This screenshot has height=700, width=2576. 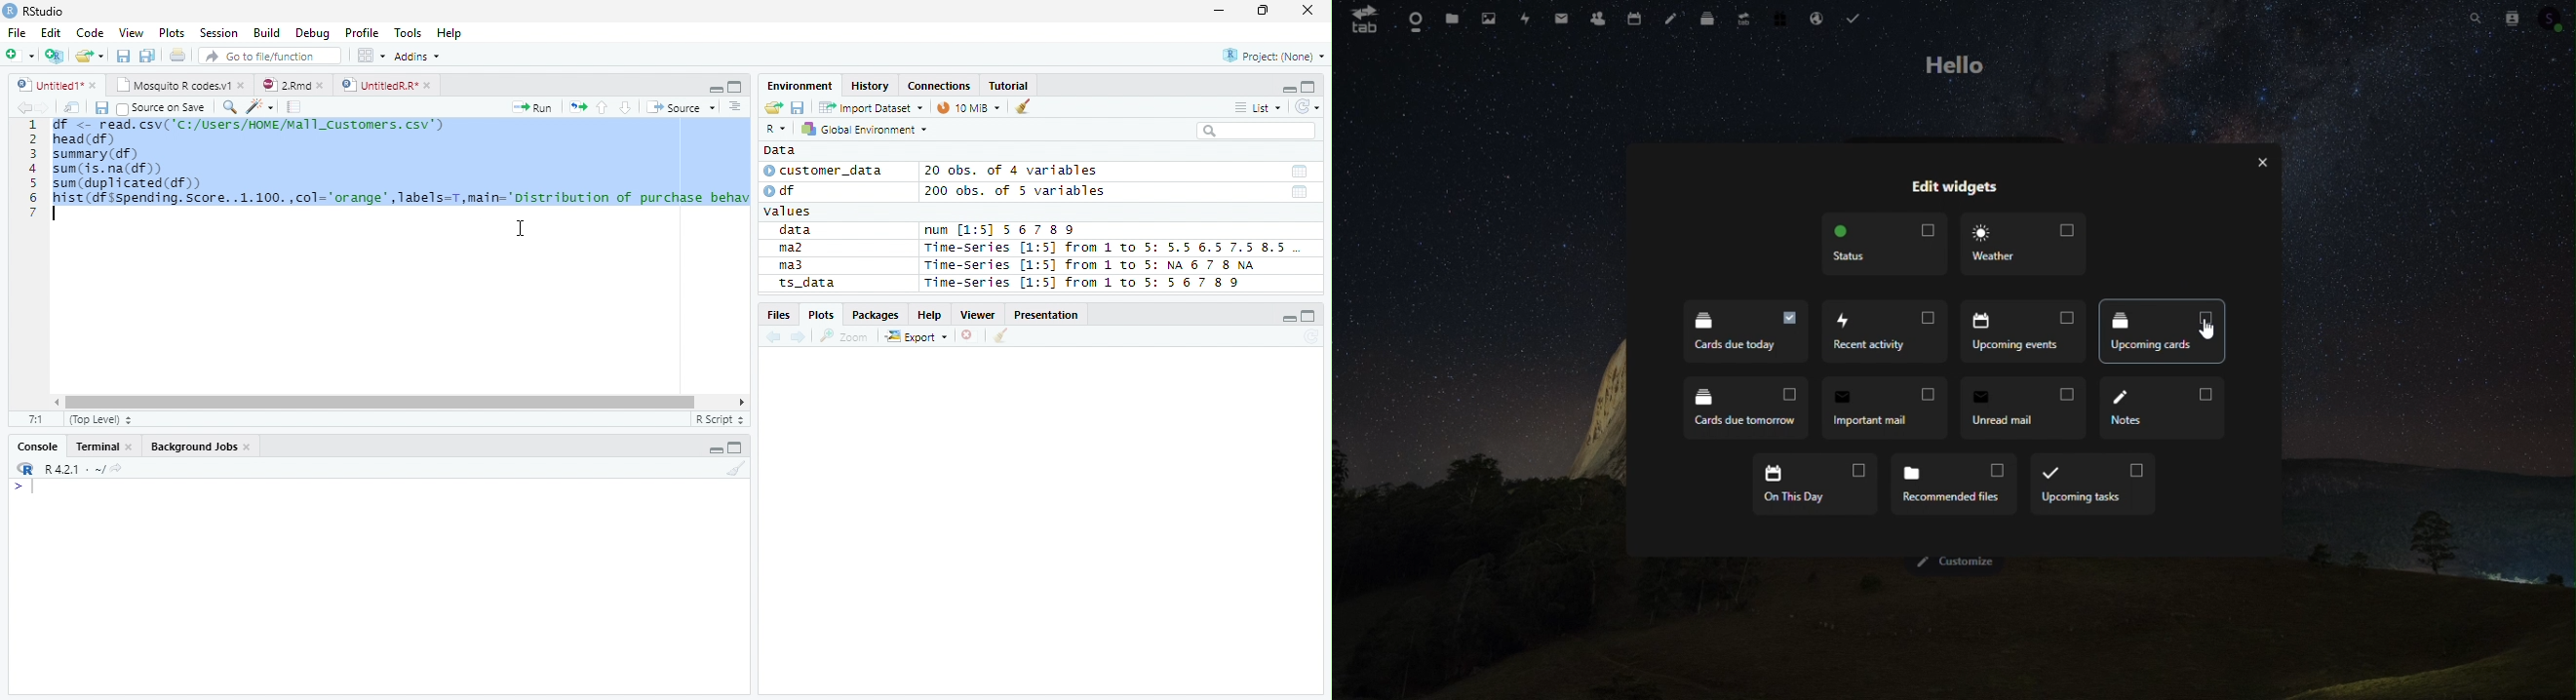 I want to click on Clean, so click(x=736, y=470).